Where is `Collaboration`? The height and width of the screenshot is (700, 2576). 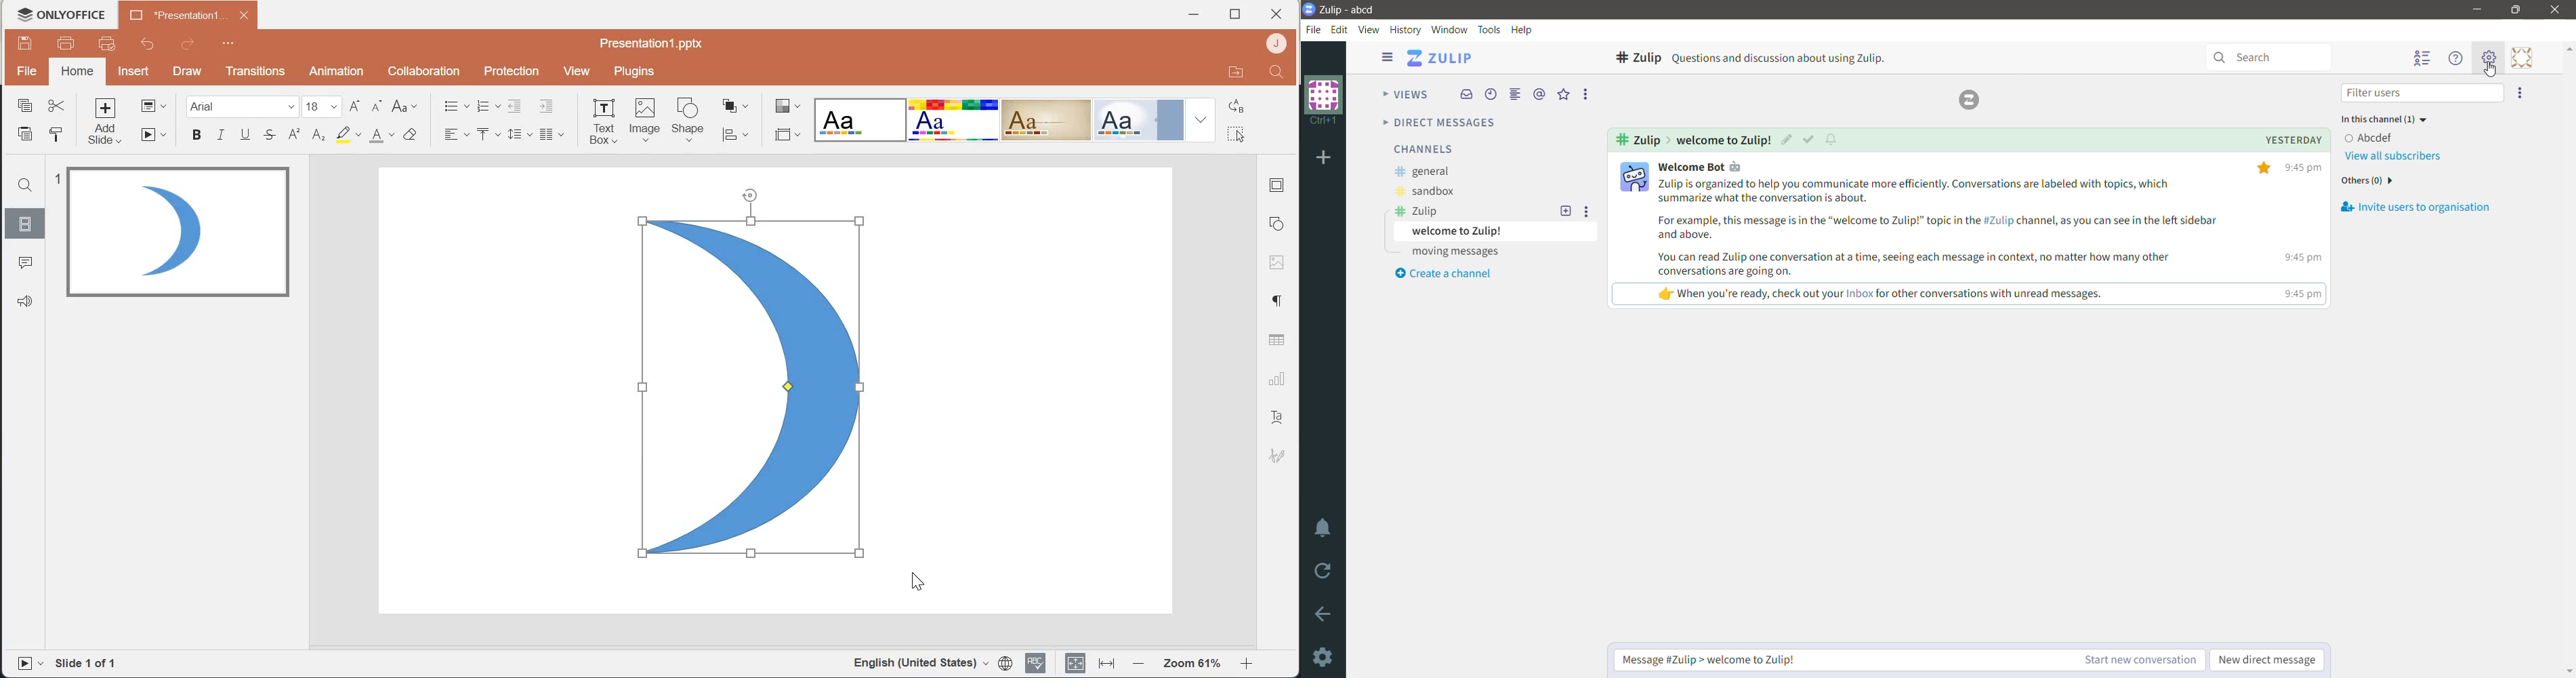
Collaboration is located at coordinates (424, 71).